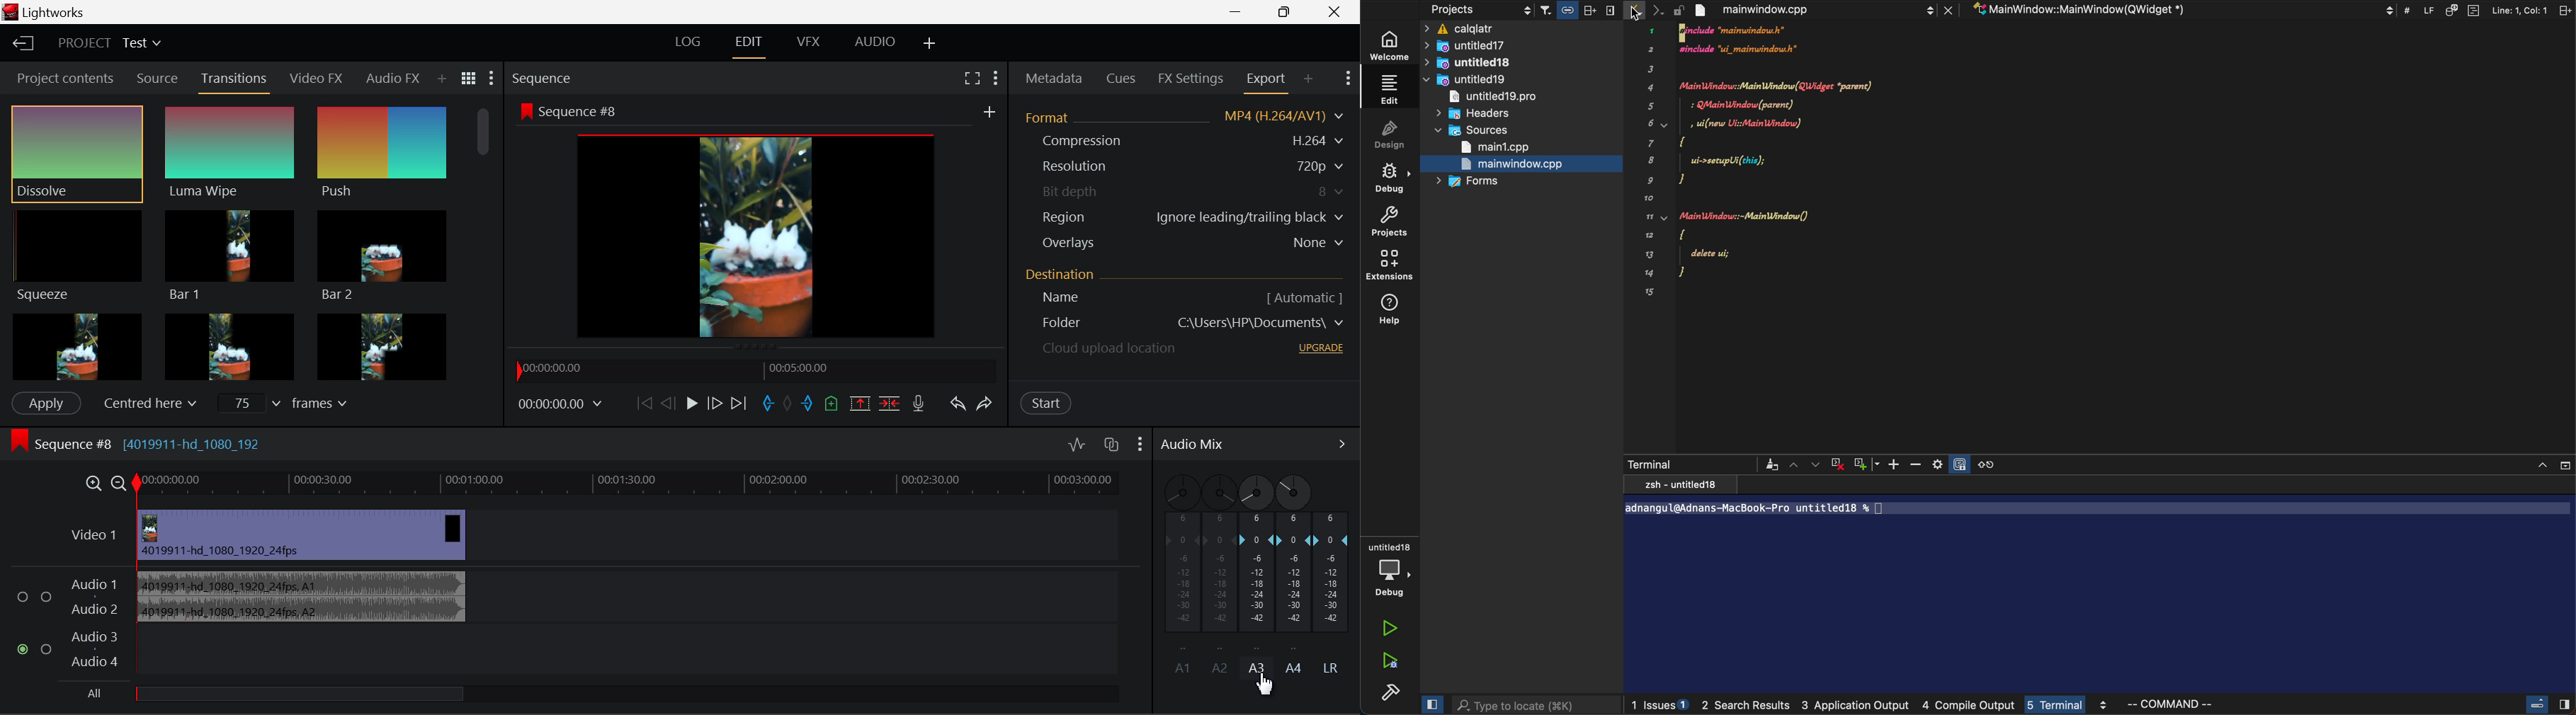 This screenshot has width=2576, height=728. I want to click on filters, so click(1577, 11).